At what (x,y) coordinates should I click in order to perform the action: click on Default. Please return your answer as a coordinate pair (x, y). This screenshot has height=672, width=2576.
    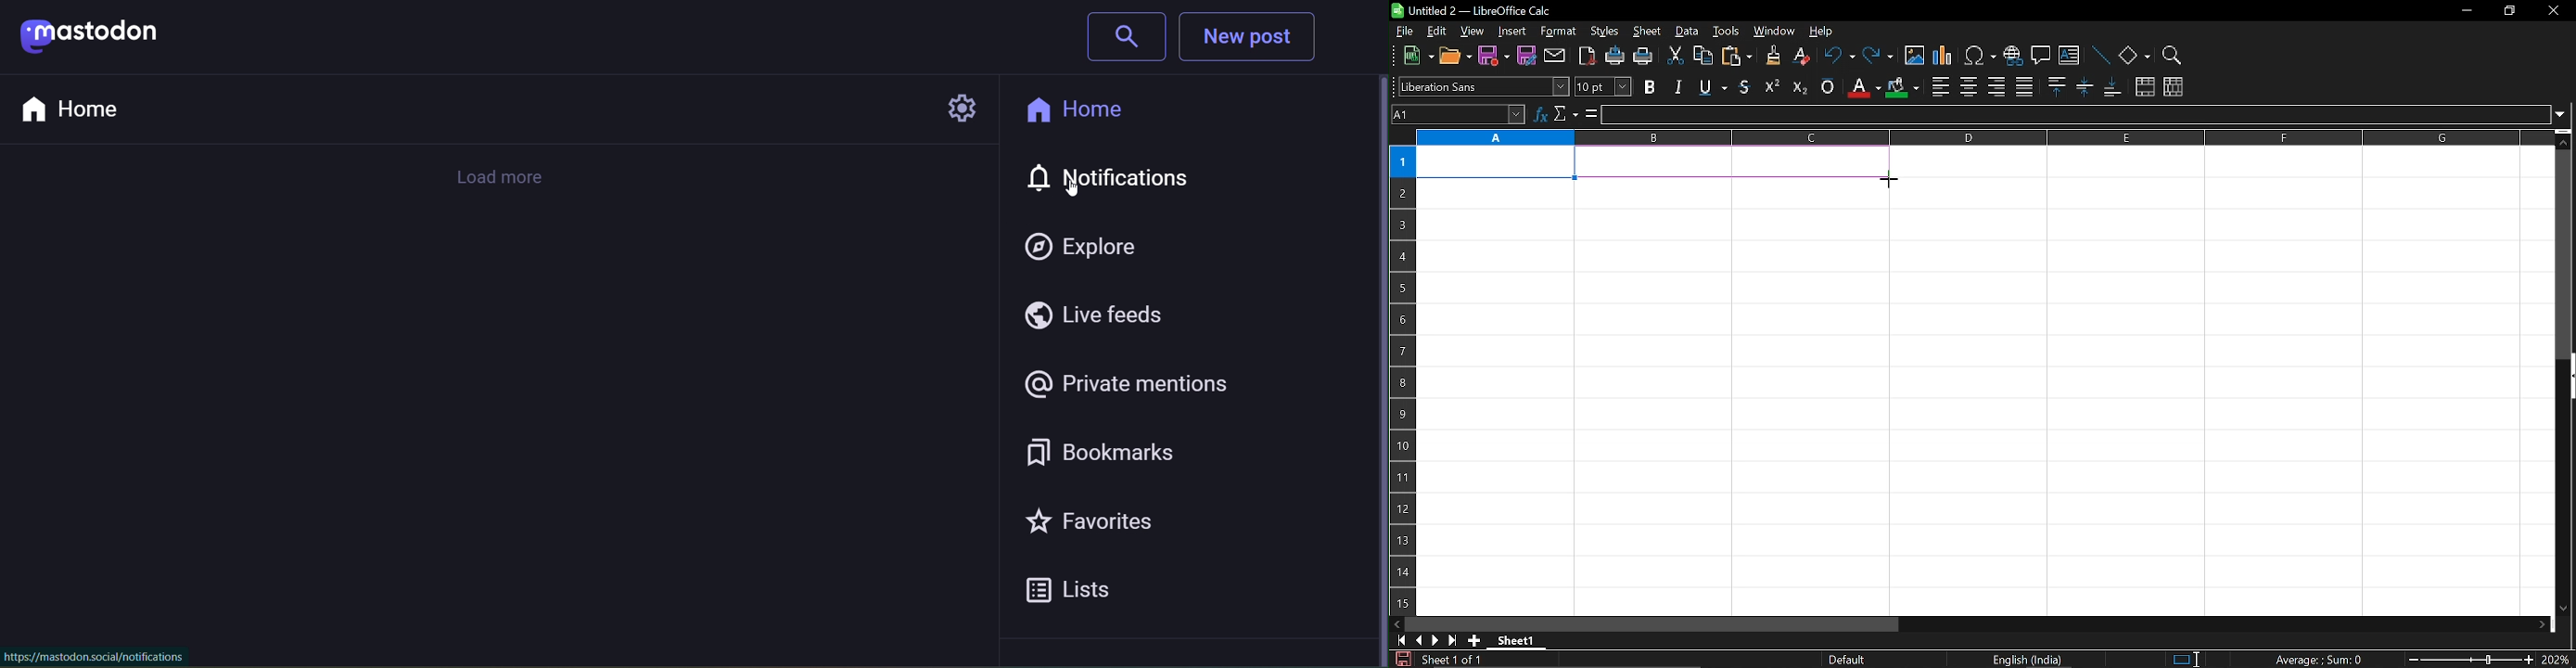
    Looking at the image, I should click on (1850, 660).